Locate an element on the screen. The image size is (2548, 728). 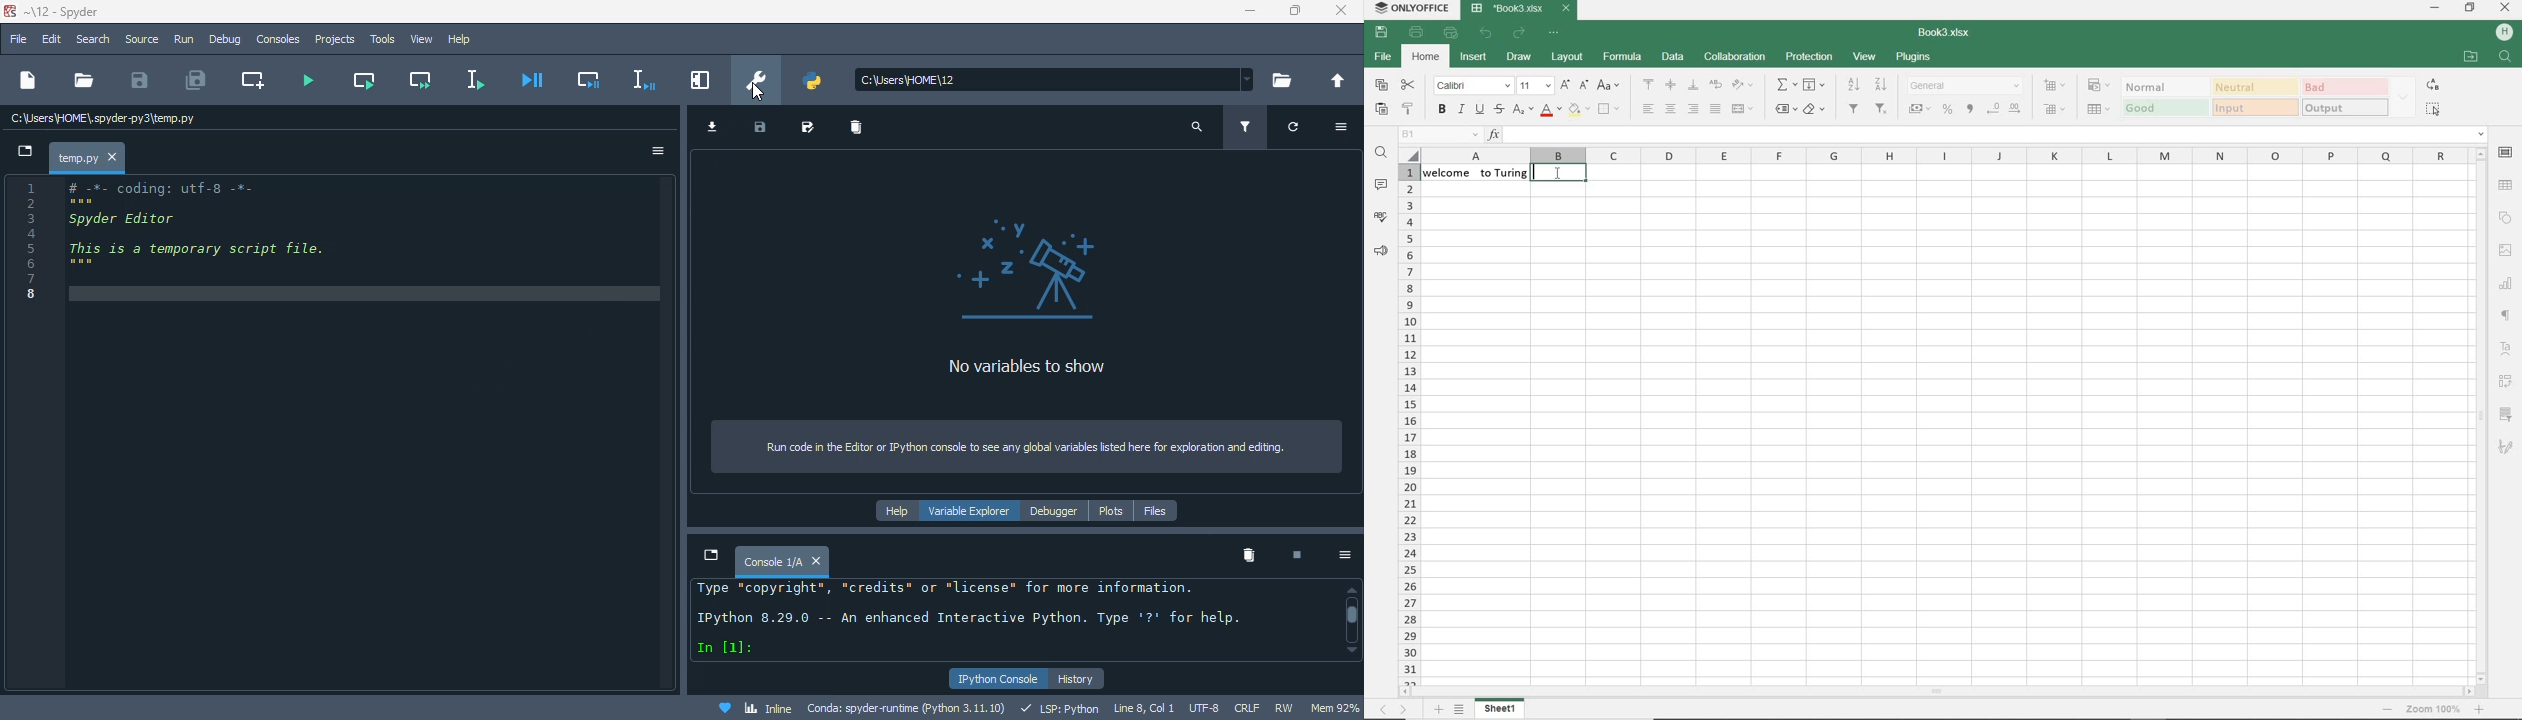
chart is located at coordinates (2507, 284).